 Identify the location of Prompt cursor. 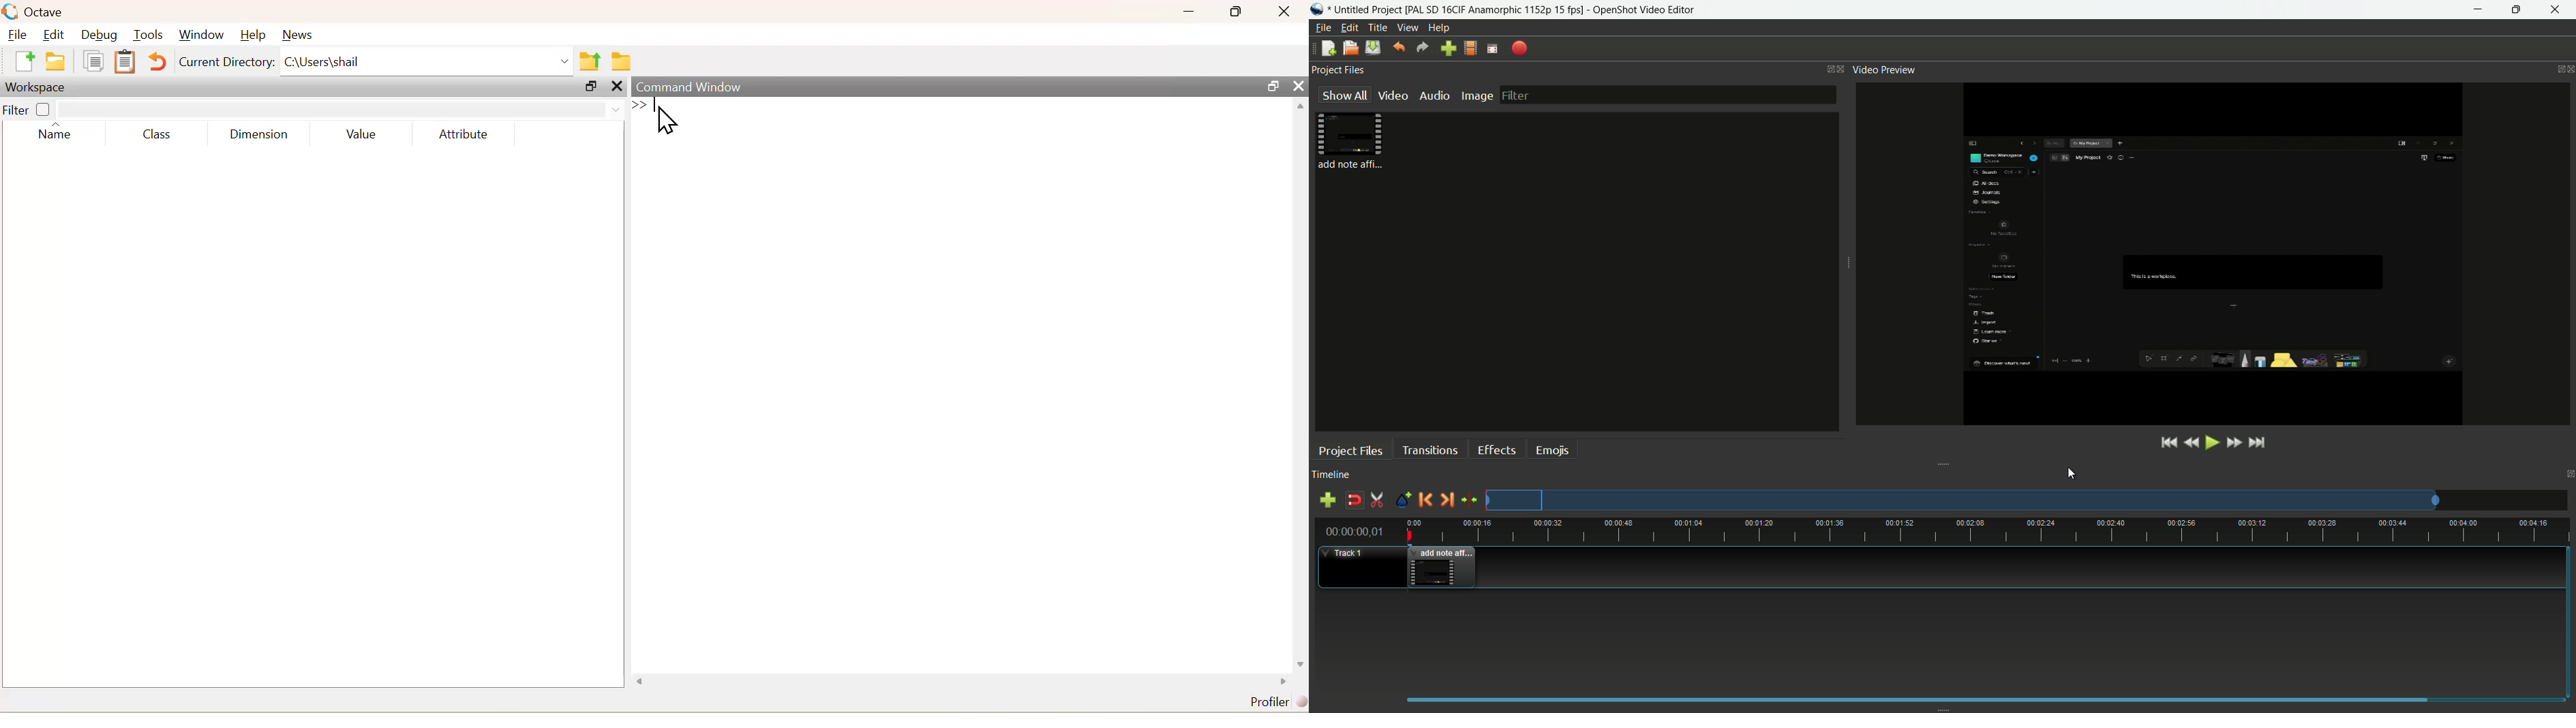
(641, 107).